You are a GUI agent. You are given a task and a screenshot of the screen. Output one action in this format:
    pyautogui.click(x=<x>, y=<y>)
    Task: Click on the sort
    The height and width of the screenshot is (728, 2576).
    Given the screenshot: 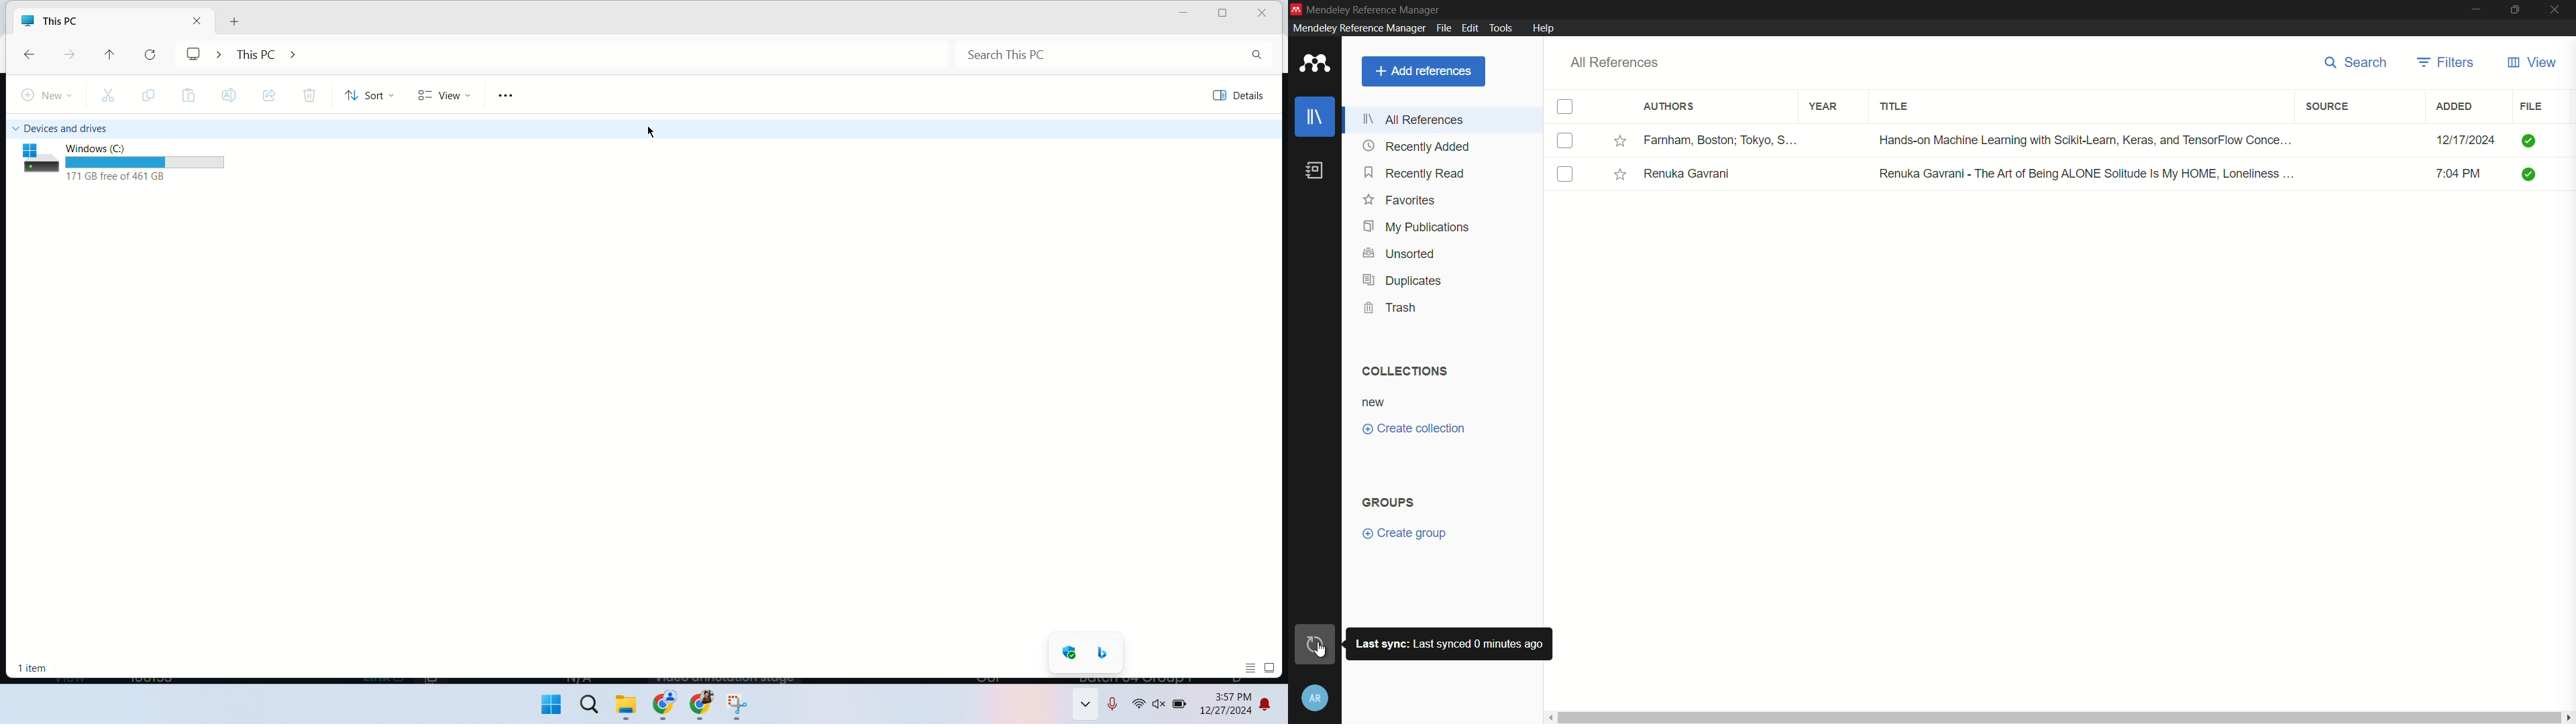 What is the action you would take?
    pyautogui.click(x=373, y=97)
    